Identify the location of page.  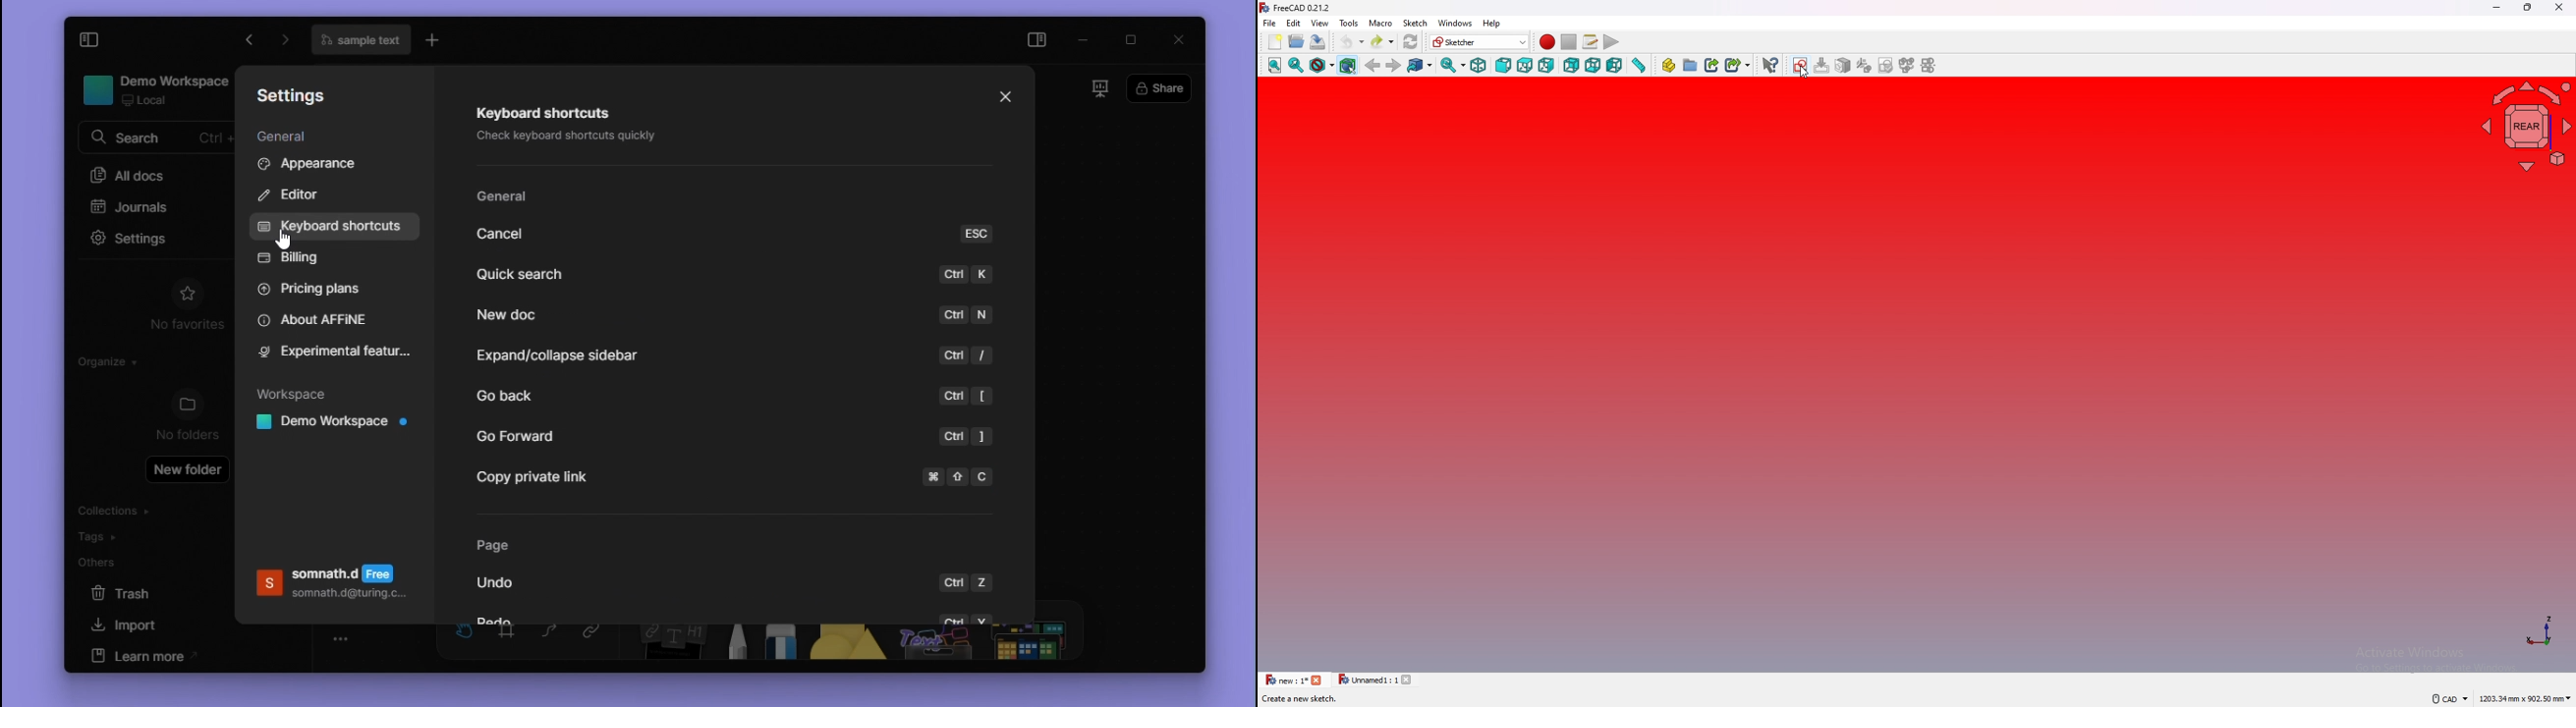
(498, 547).